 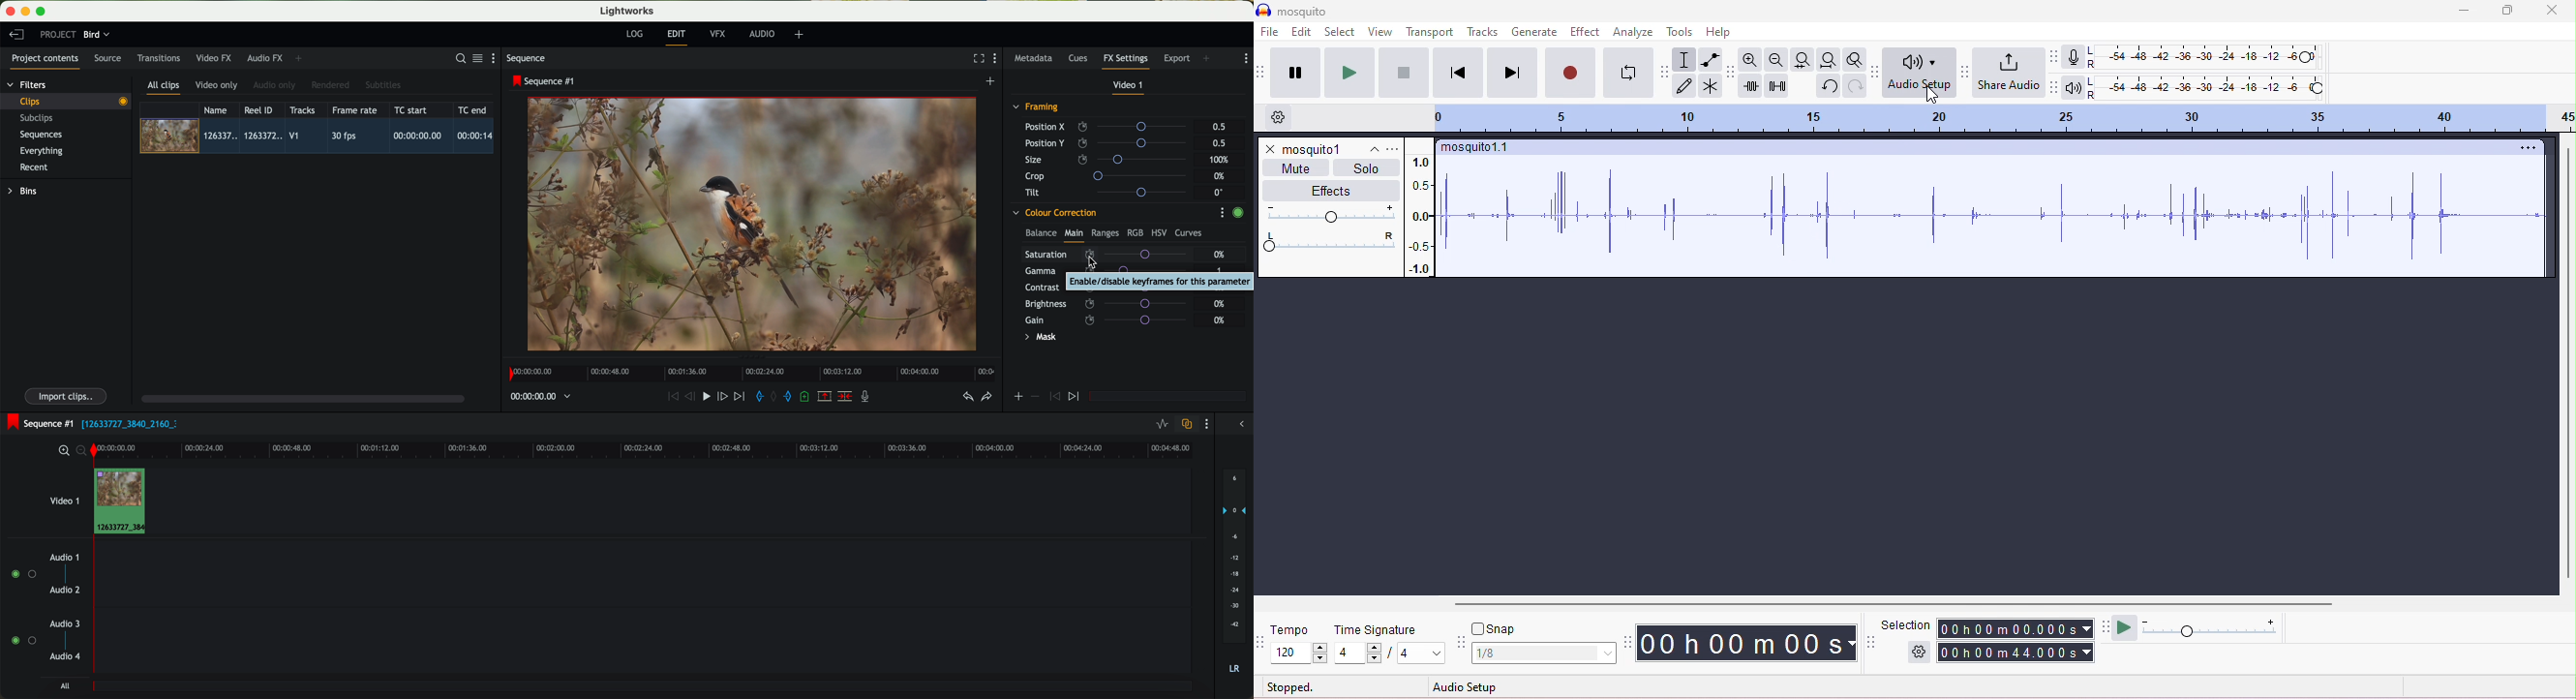 I want to click on audio 3, so click(x=60, y=623).